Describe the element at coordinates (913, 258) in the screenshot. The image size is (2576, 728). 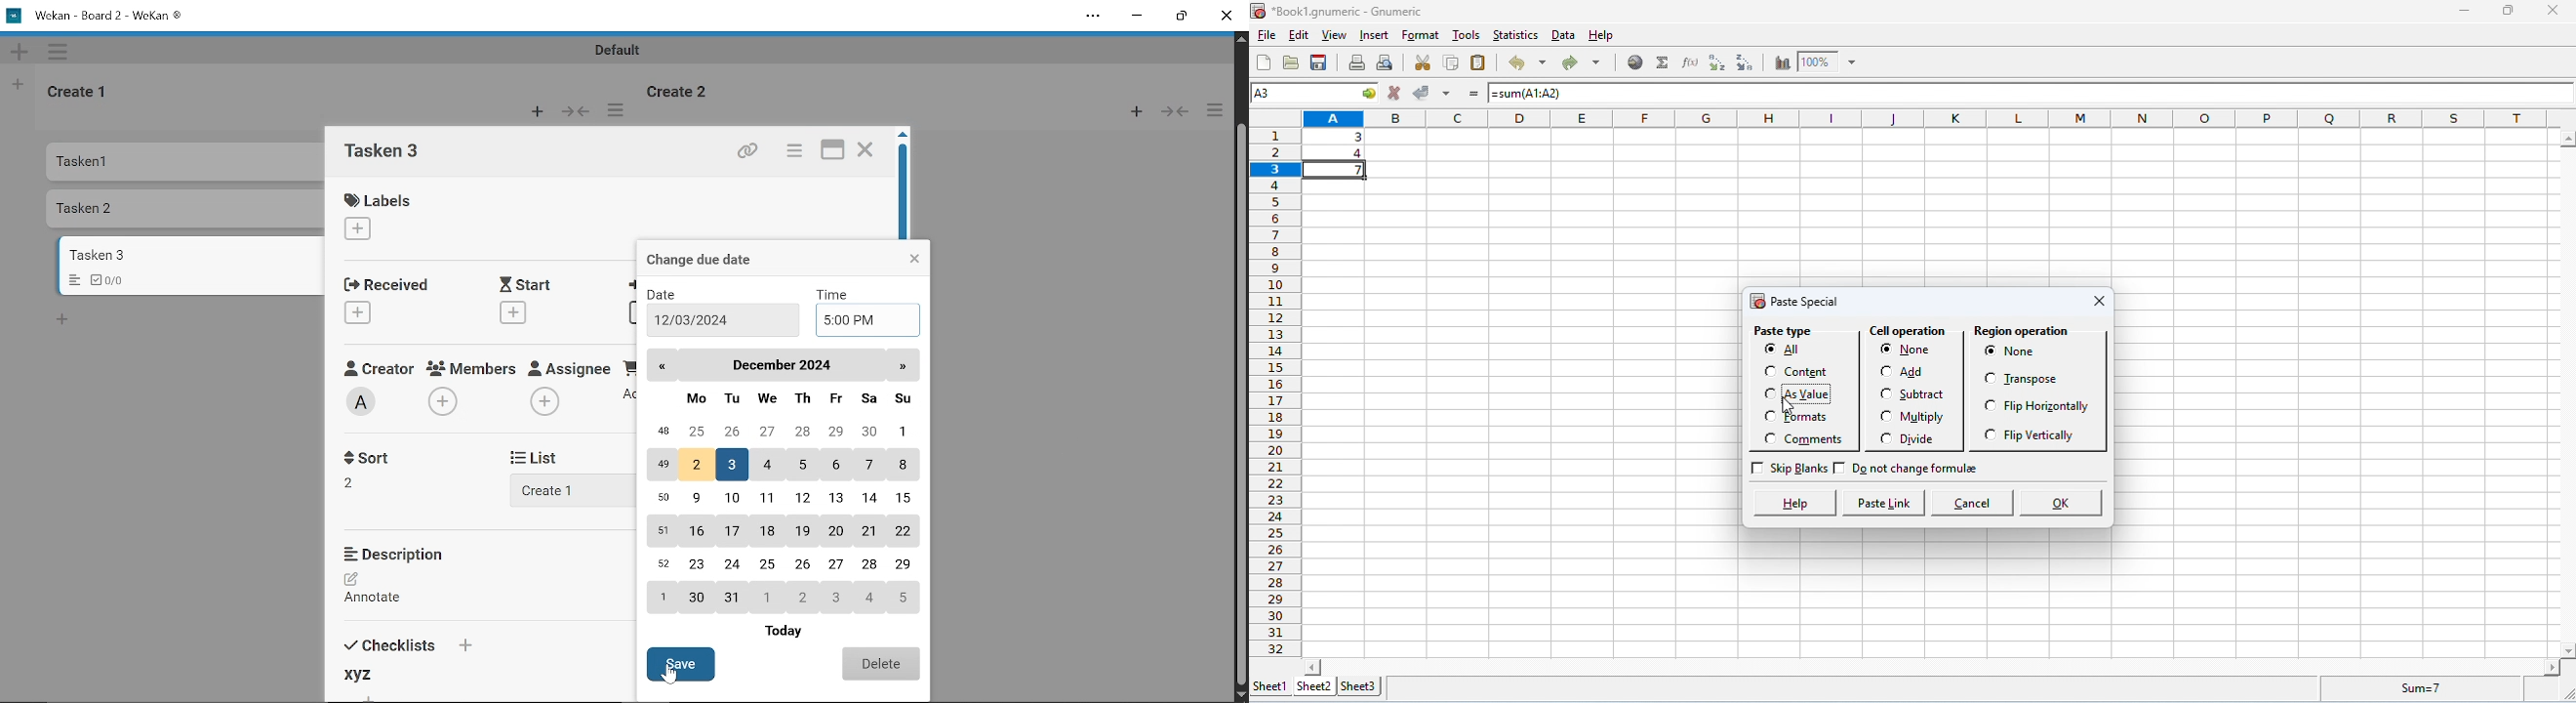
I see `Close` at that location.